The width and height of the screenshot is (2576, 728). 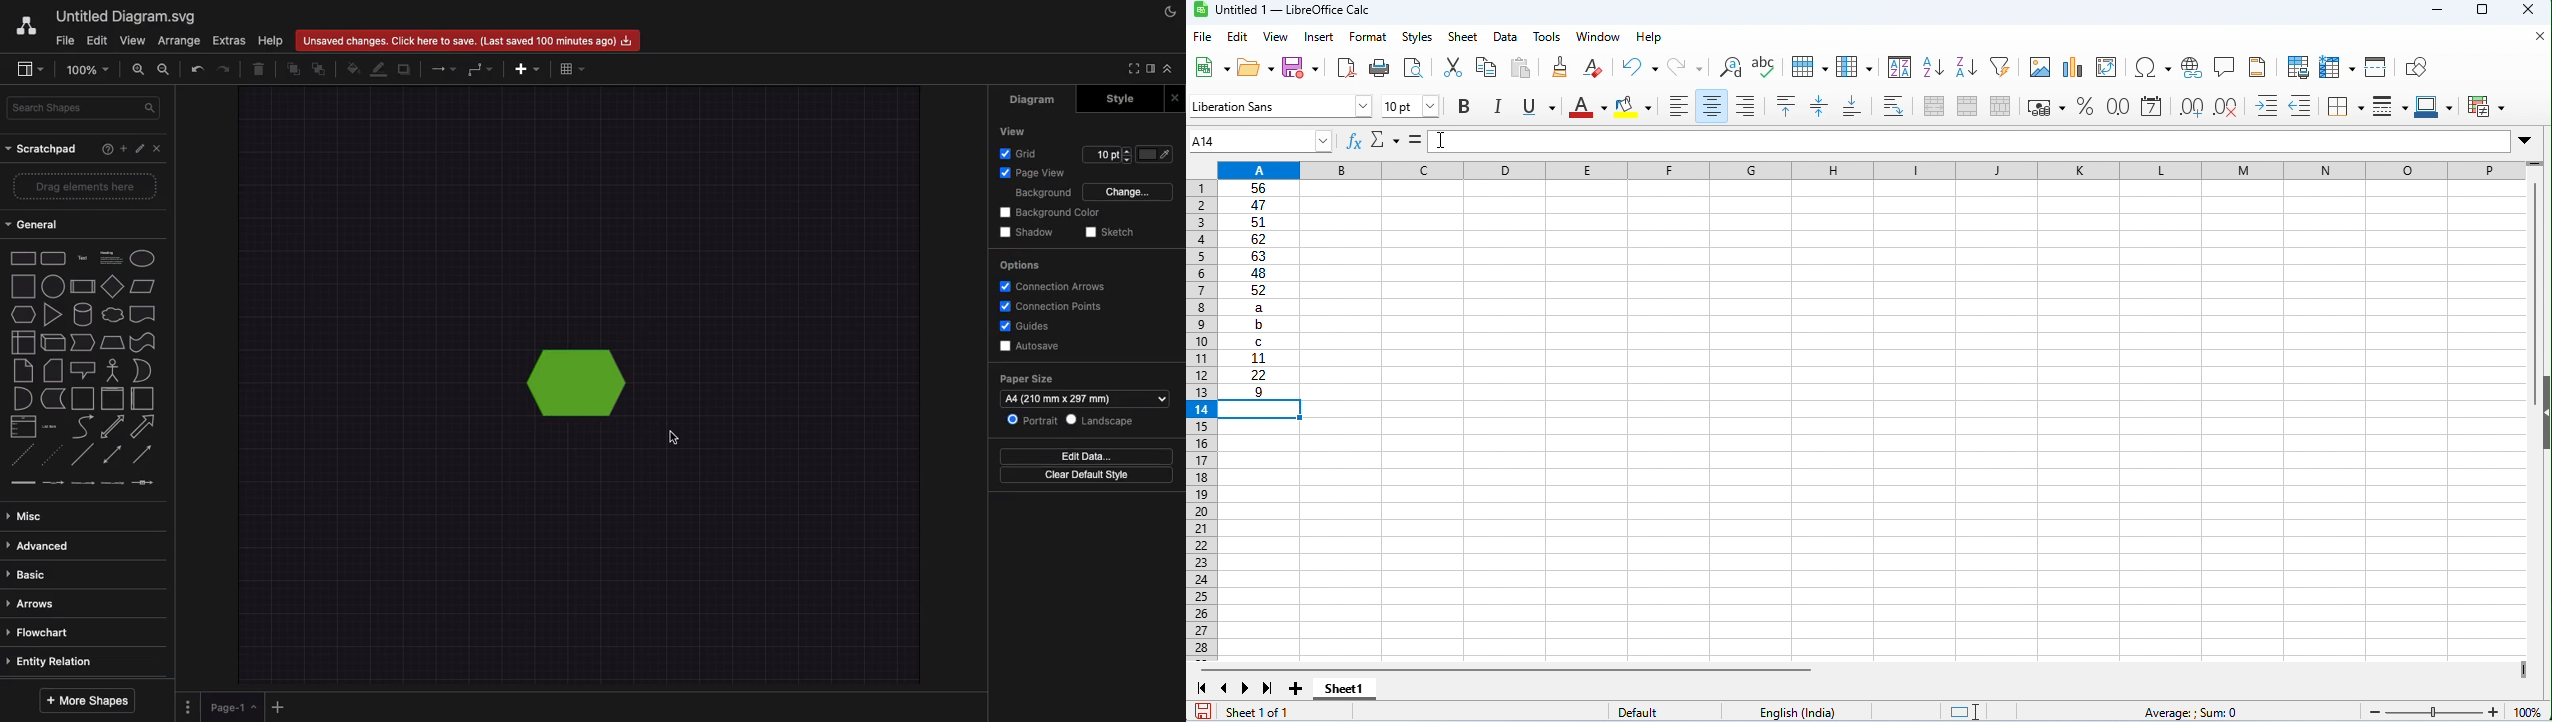 What do you see at coordinates (2223, 66) in the screenshot?
I see `insert comment` at bounding box center [2223, 66].